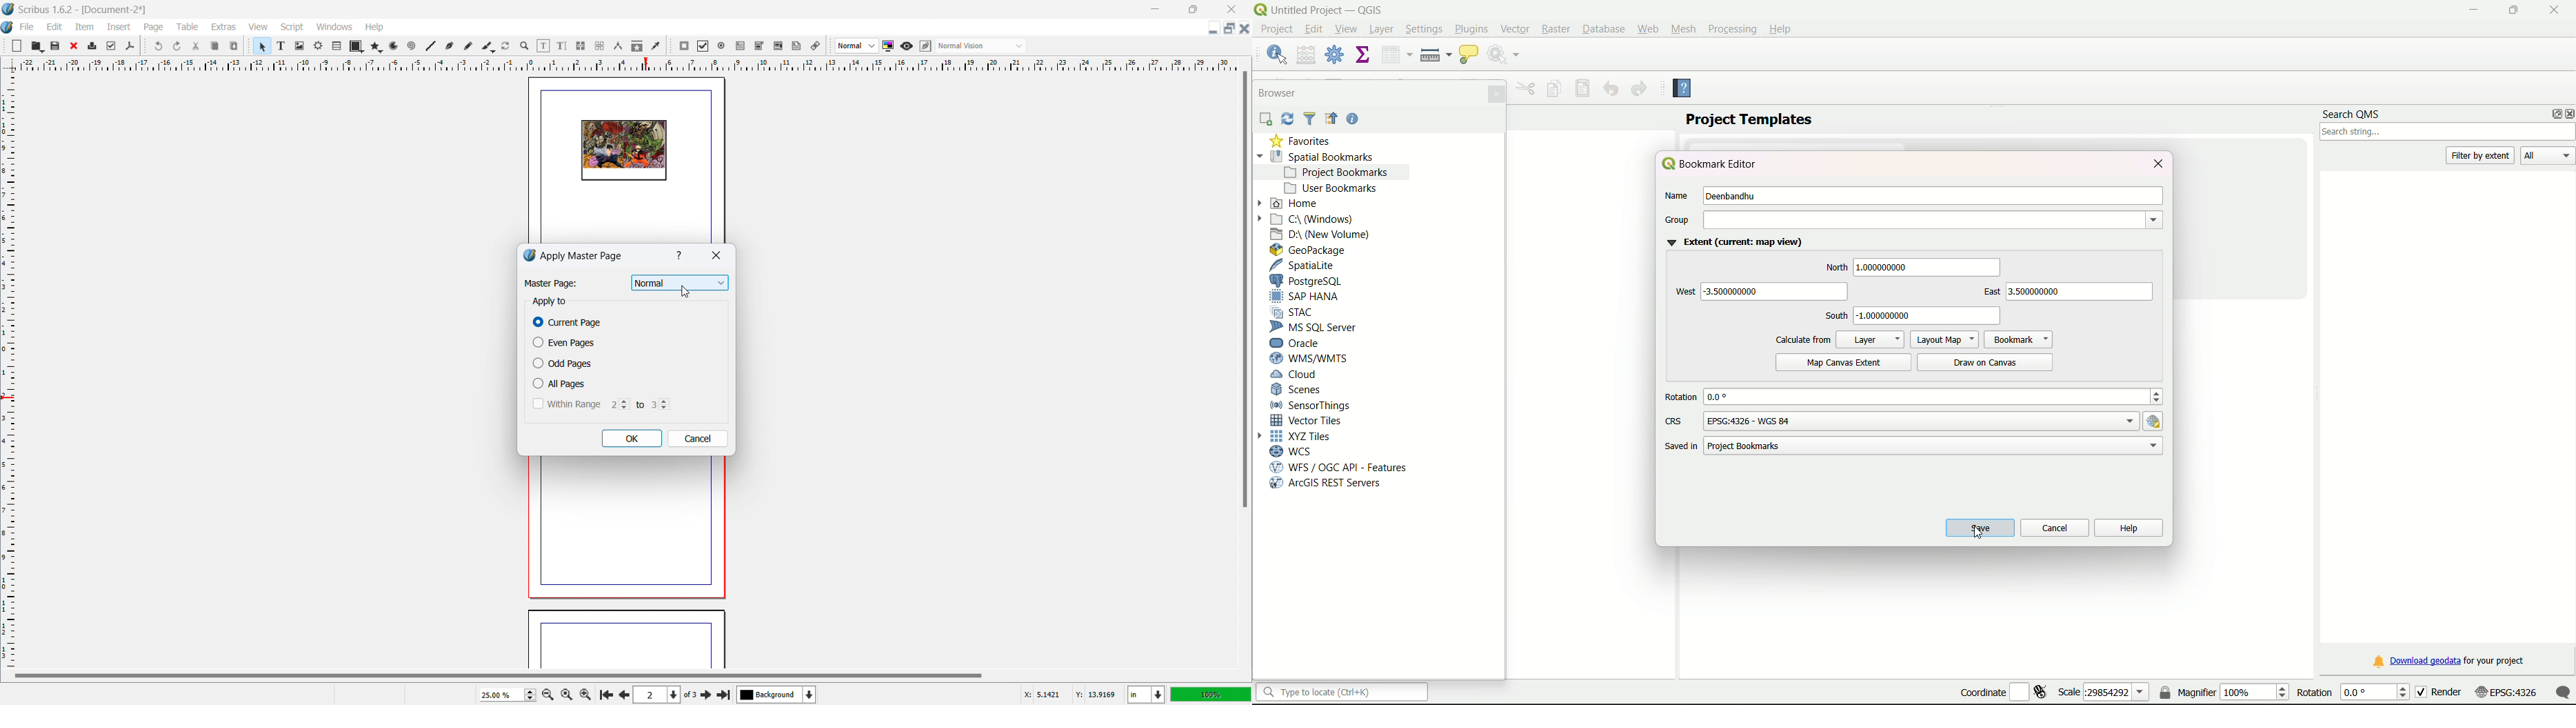 Image resolution: width=2576 pixels, height=728 pixels. Describe the element at coordinates (262, 46) in the screenshot. I see `select item` at that location.